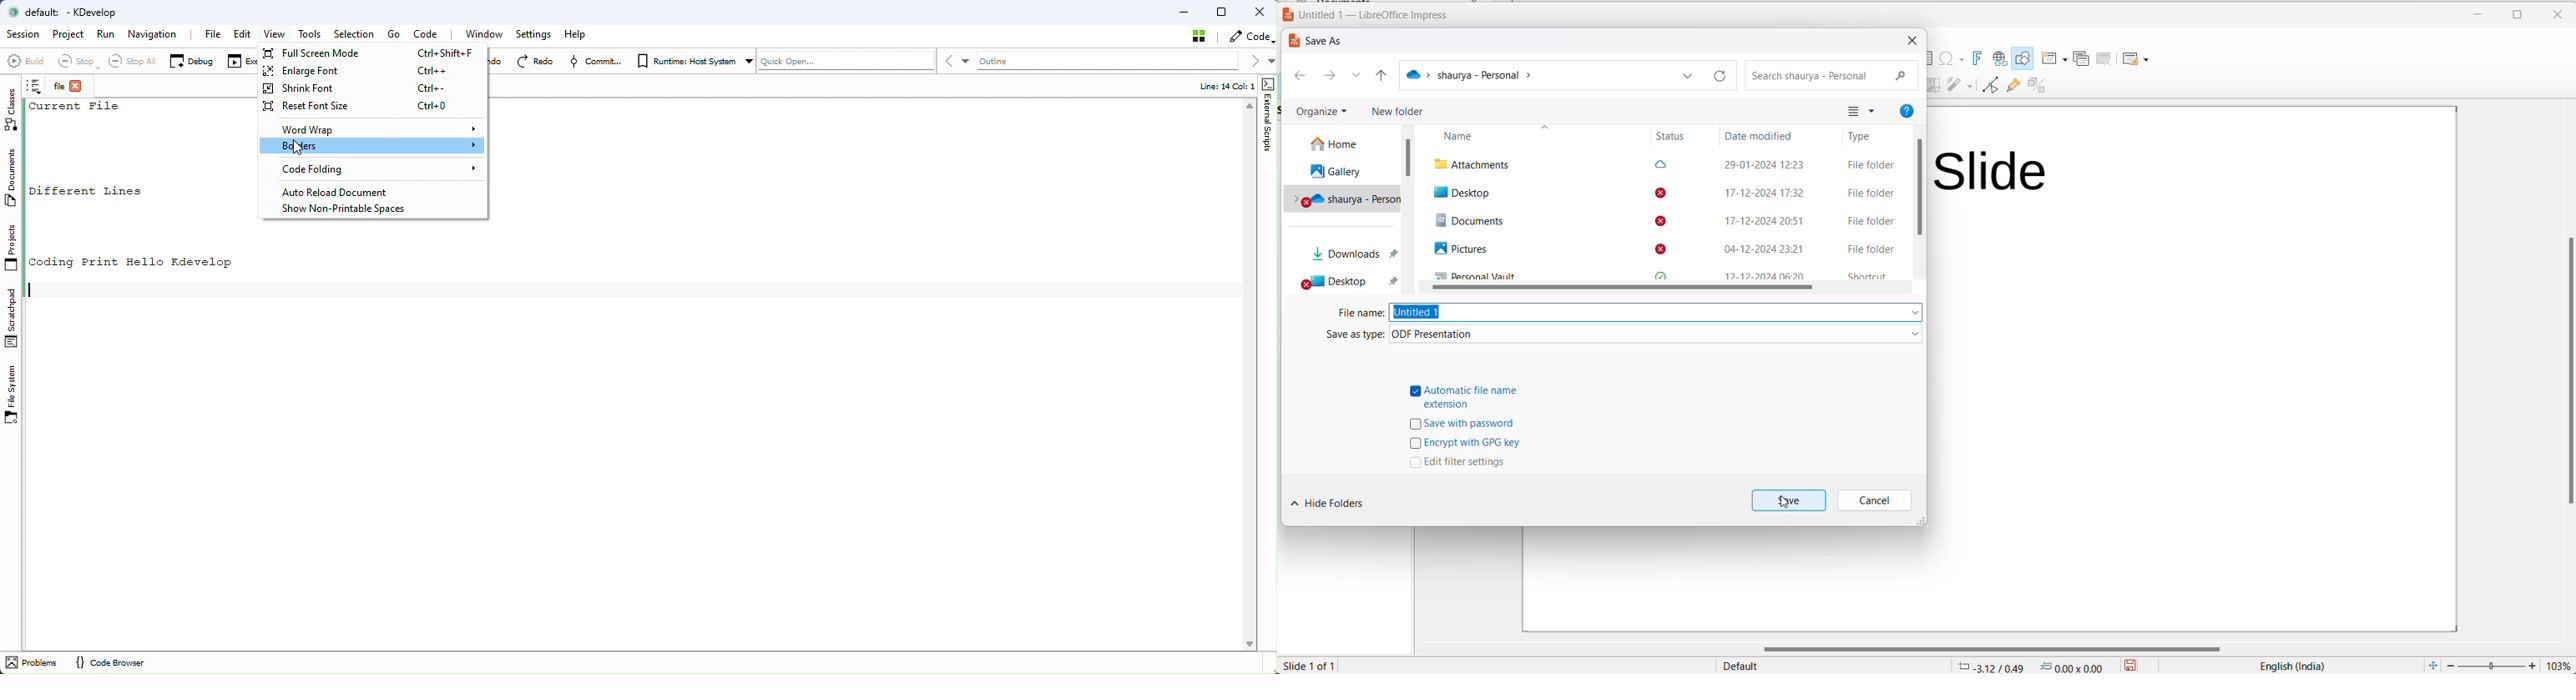  Describe the element at coordinates (1266, 119) in the screenshot. I see `Shape` at that location.